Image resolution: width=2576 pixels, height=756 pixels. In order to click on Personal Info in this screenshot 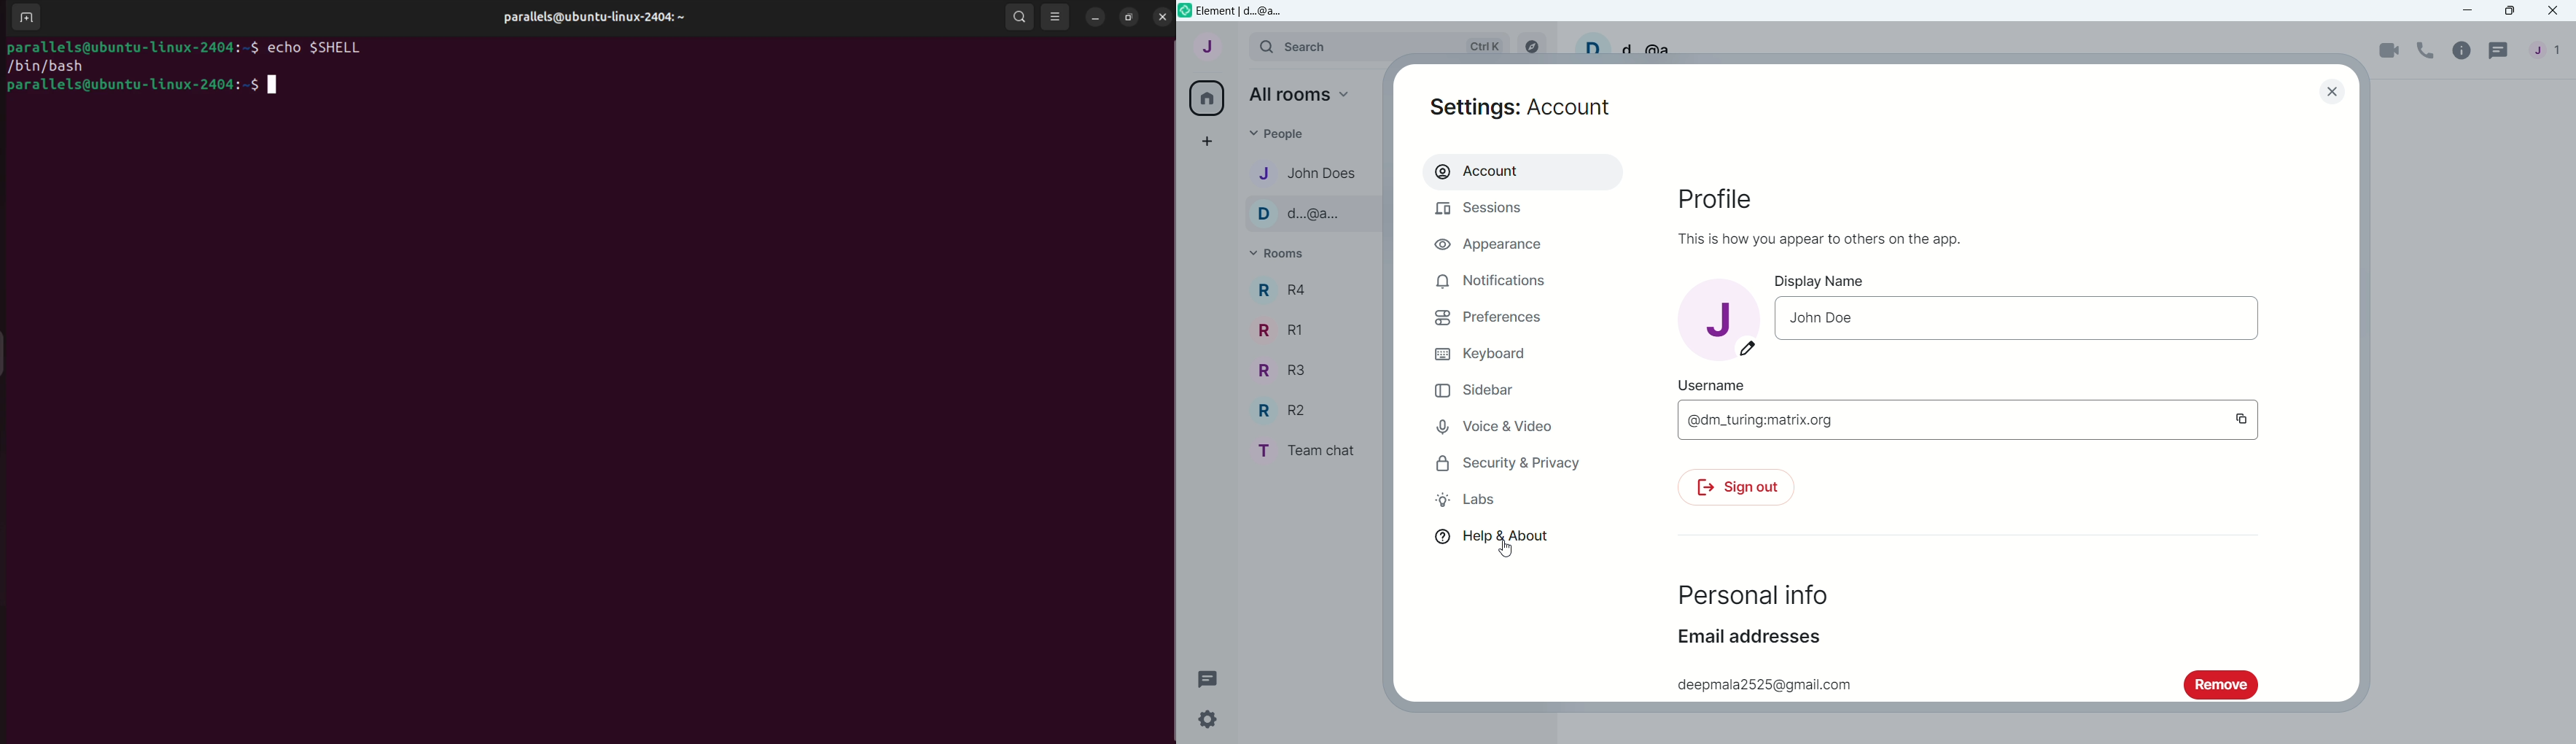, I will do `click(1756, 594)`.